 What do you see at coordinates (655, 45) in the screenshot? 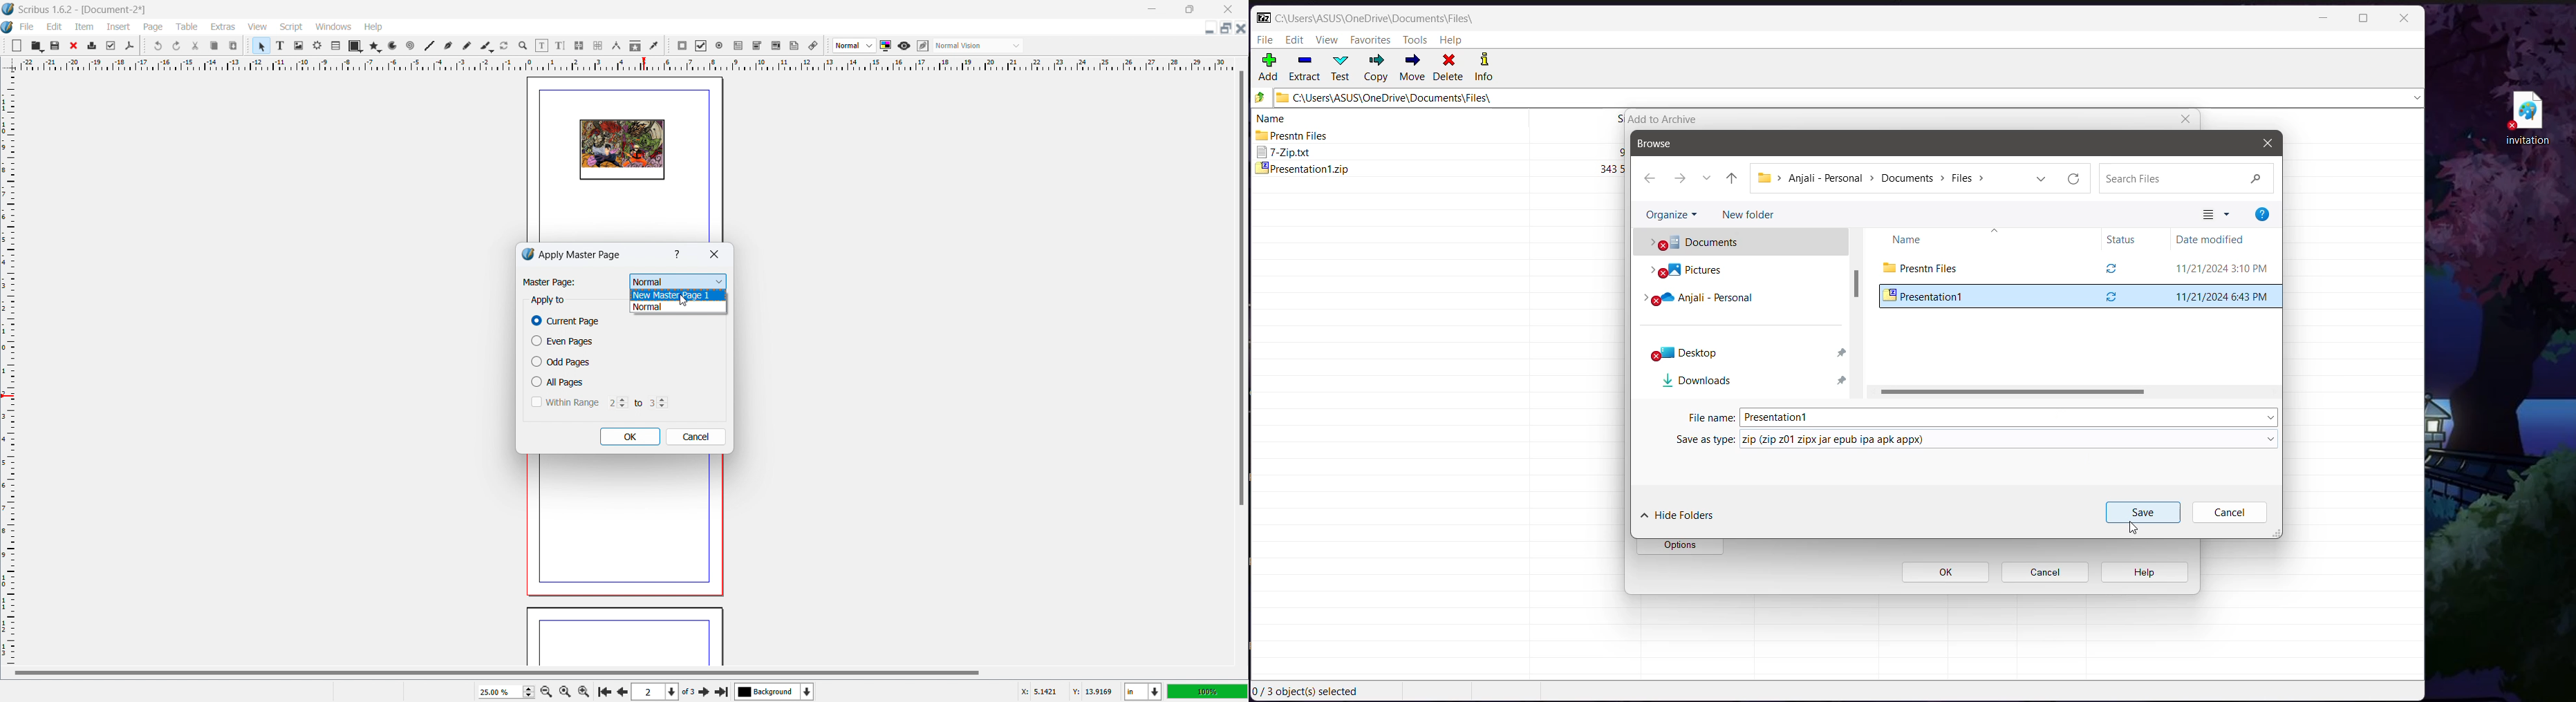
I see `eye dropper` at bounding box center [655, 45].